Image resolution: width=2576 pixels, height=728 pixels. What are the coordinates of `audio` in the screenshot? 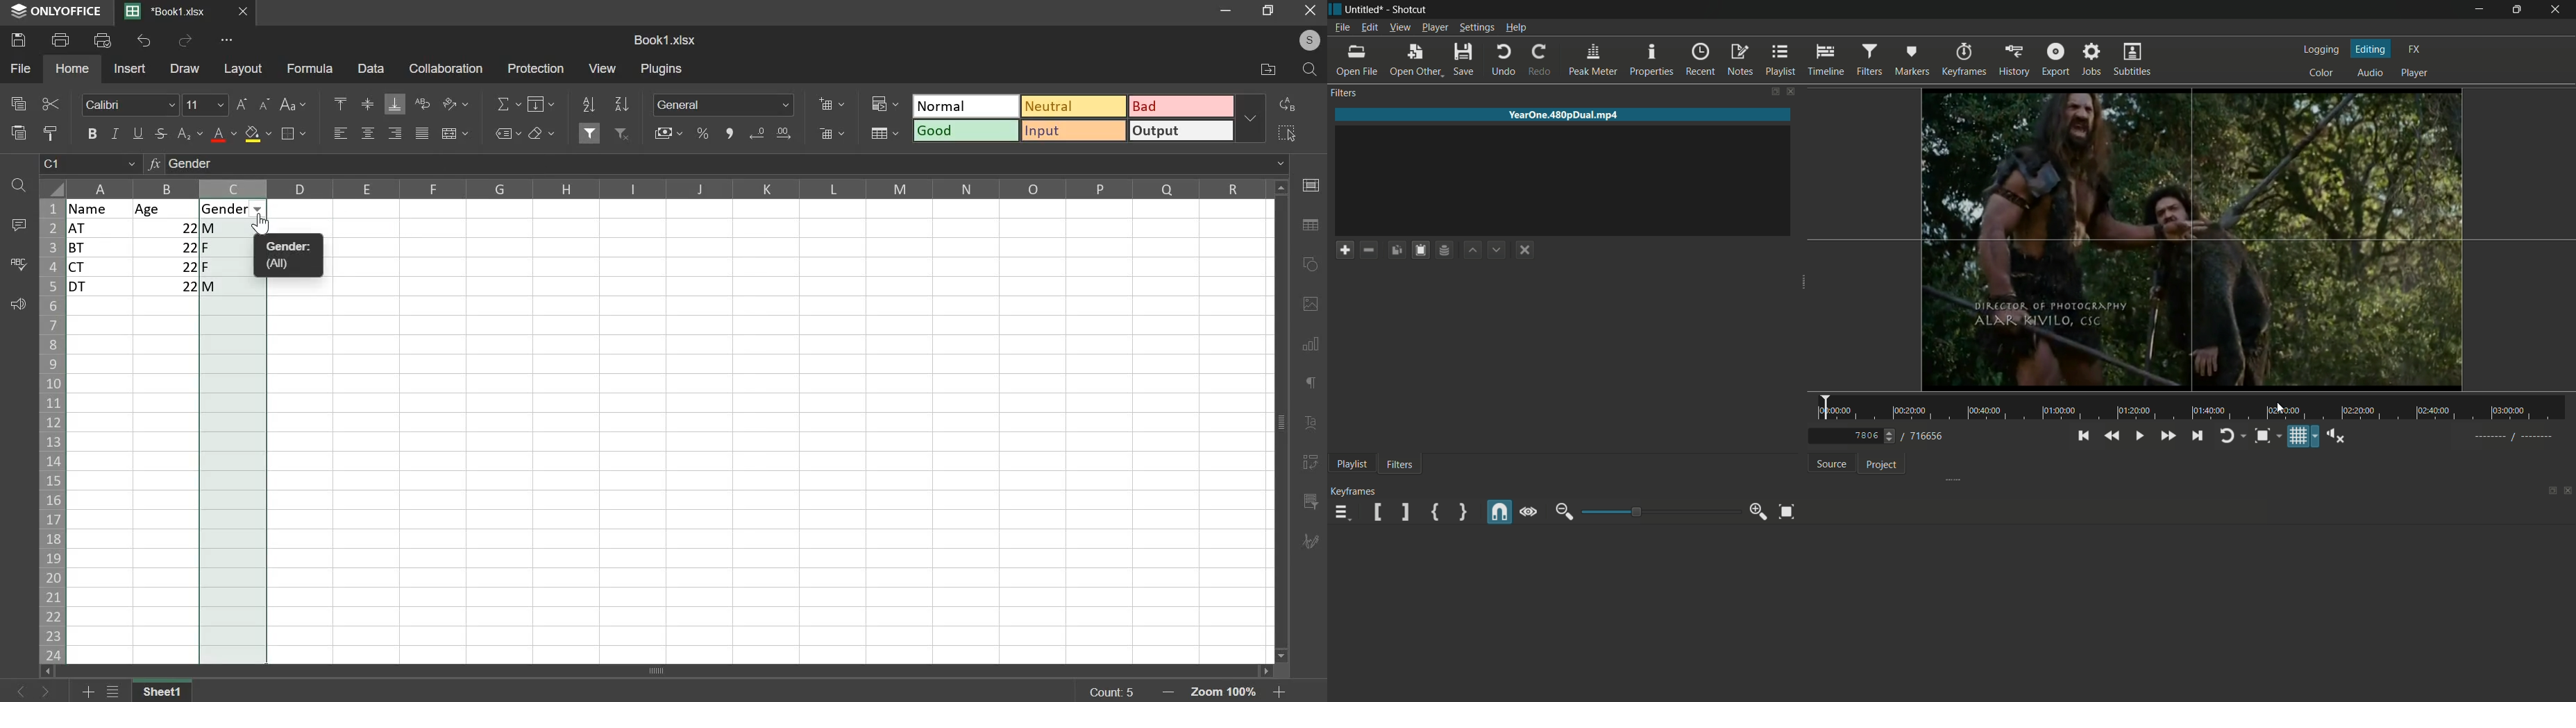 It's located at (2372, 73).